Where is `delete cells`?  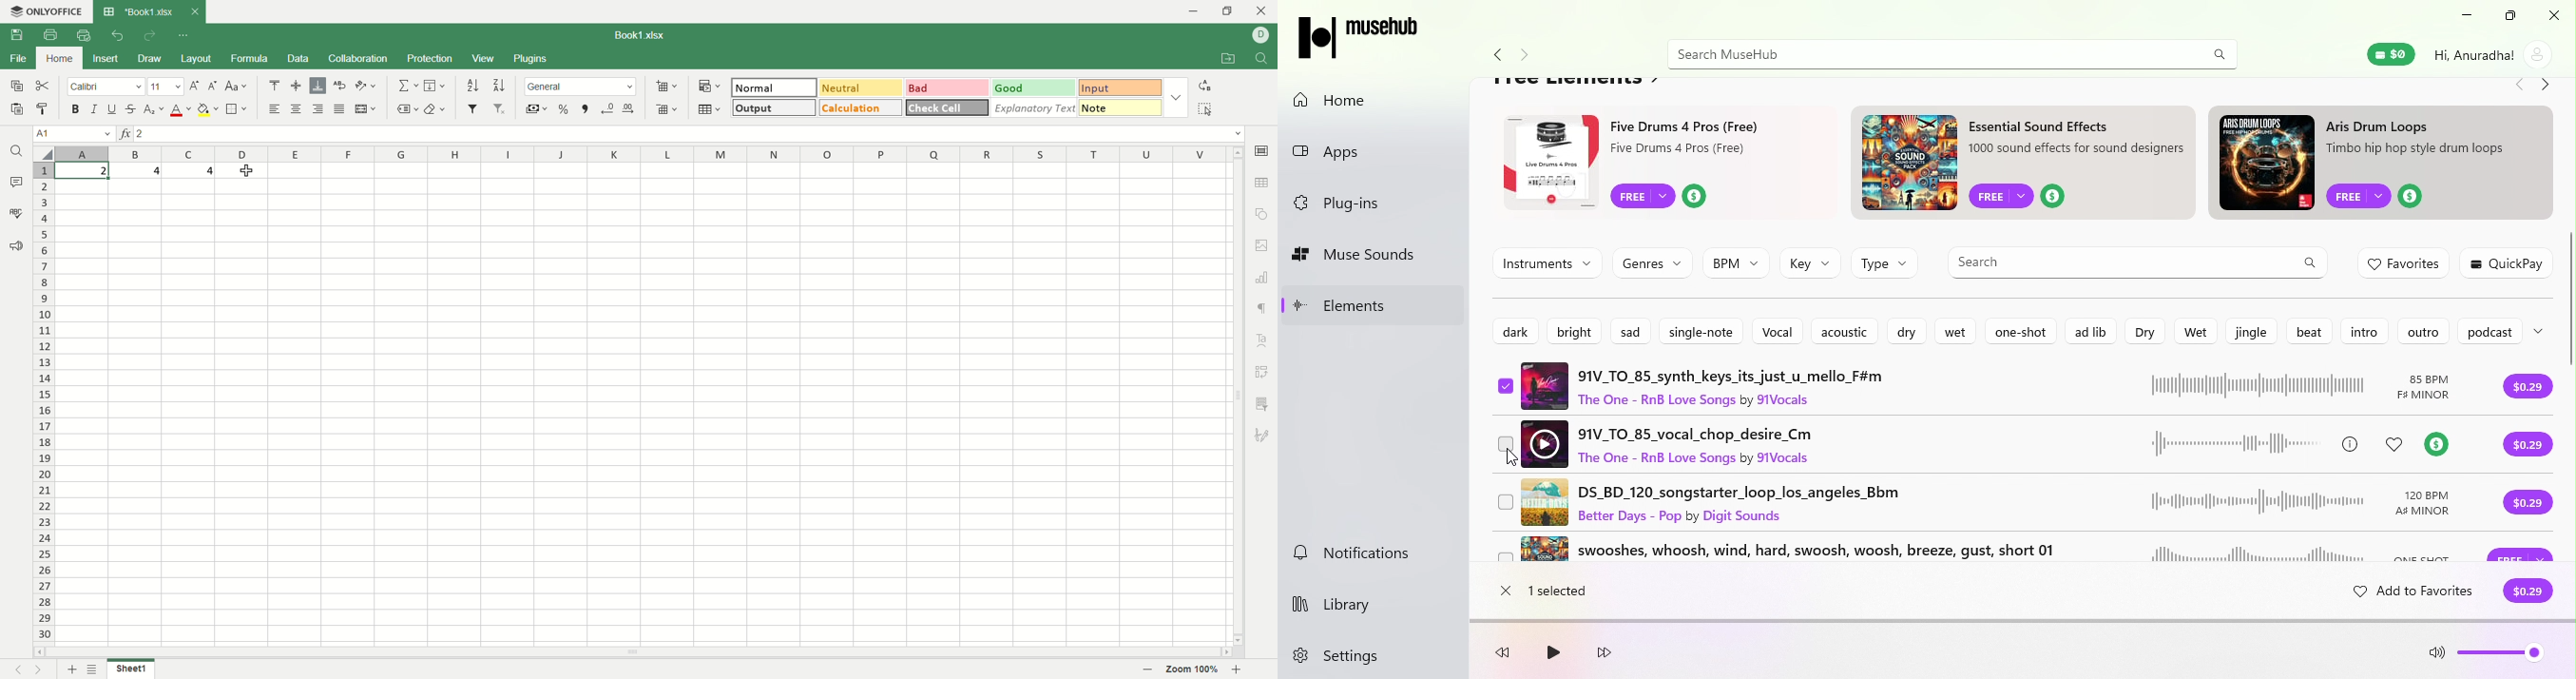 delete cells is located at coordinates (667, 109).